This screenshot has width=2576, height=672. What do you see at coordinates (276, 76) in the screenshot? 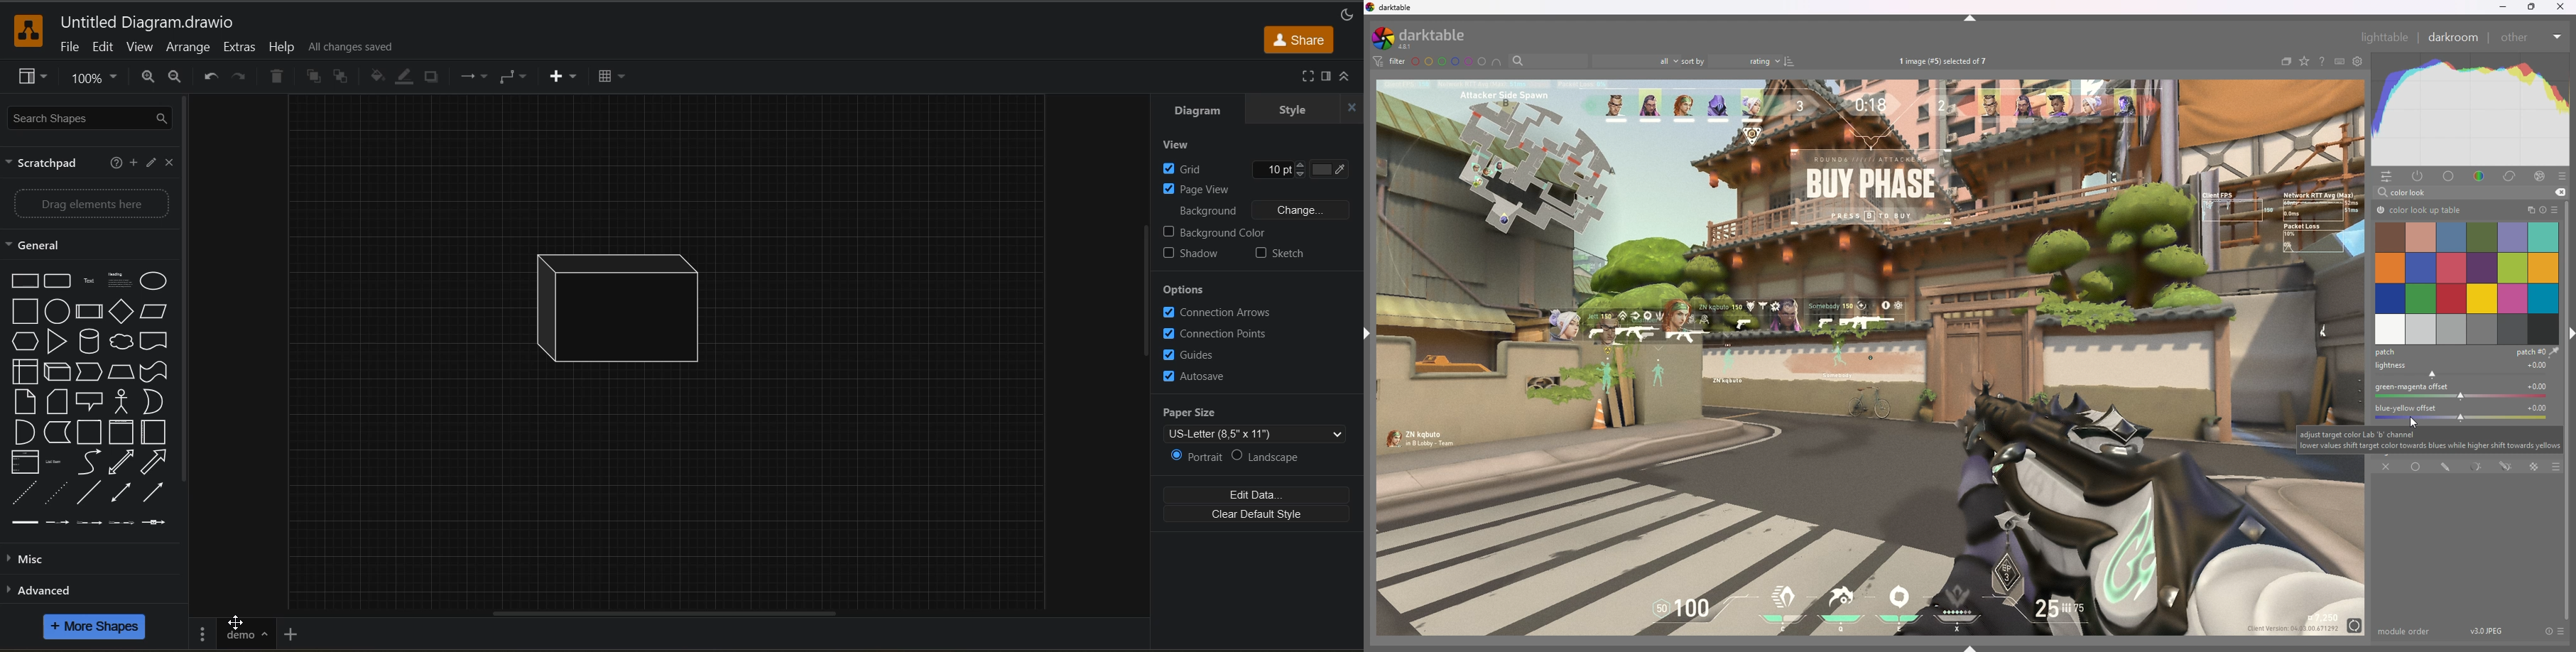
I see `delete` at bounding box center [276, 76].